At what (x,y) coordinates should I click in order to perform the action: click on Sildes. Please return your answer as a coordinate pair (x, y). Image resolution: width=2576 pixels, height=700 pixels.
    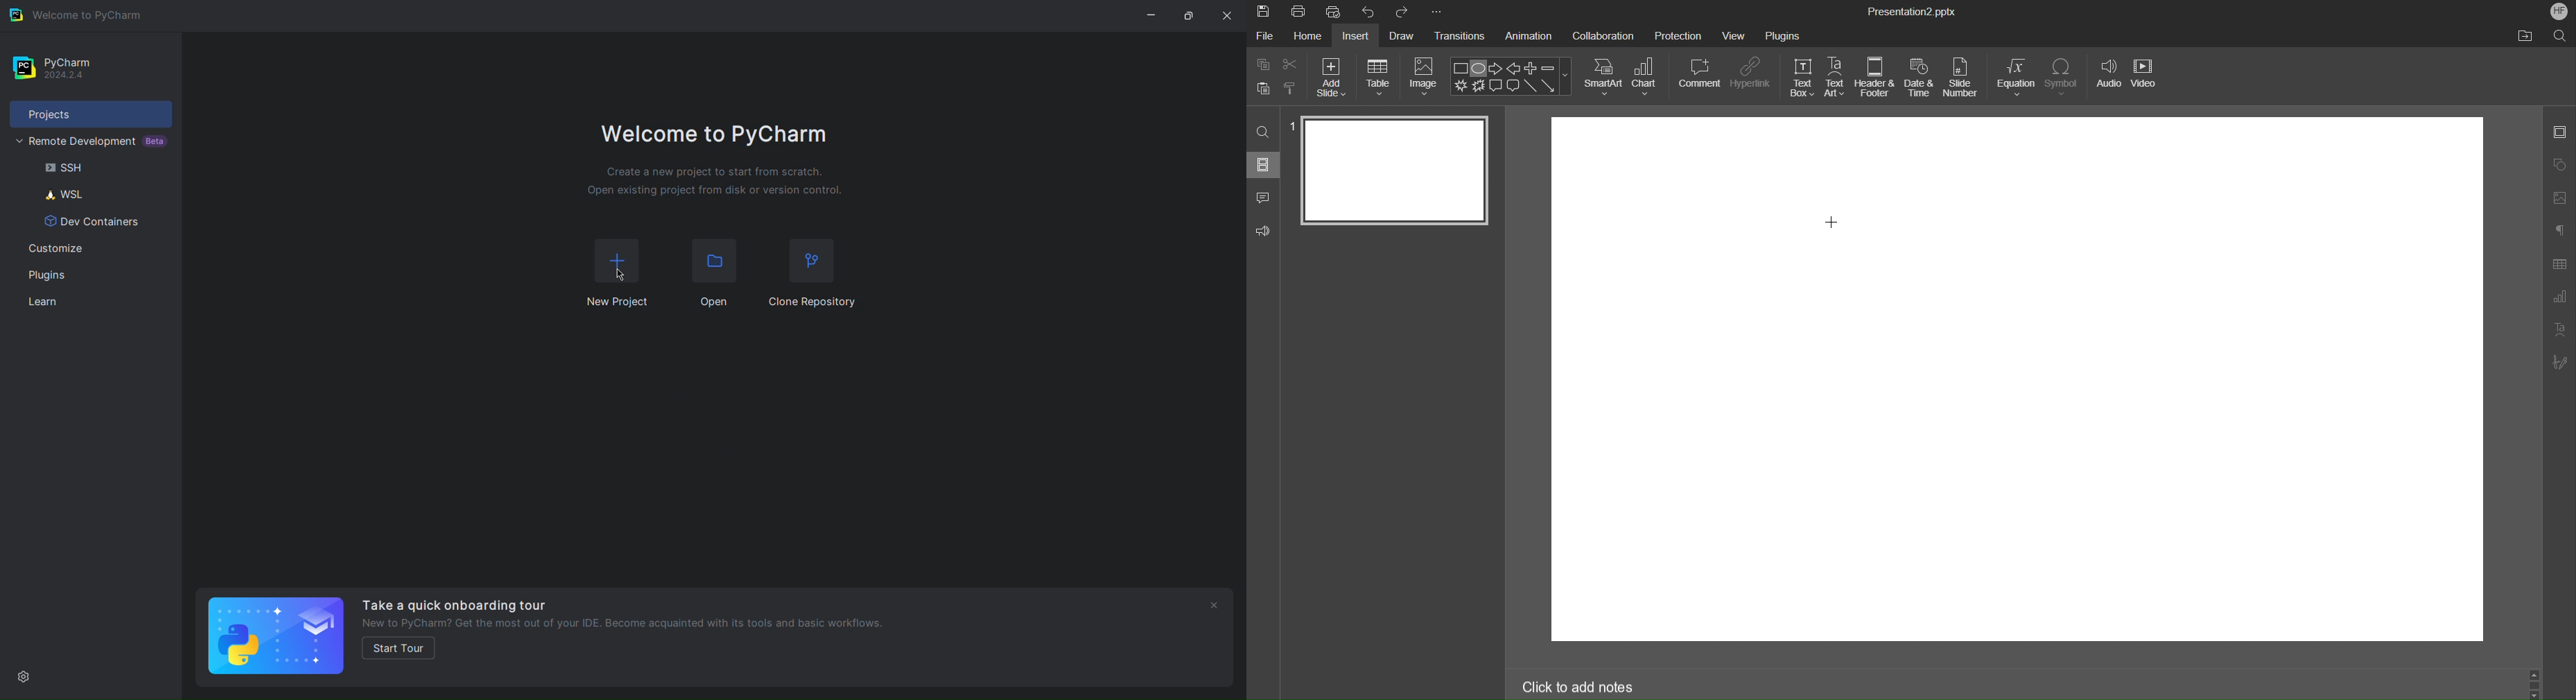
    Looking at the image, I should click on (1264, 164).